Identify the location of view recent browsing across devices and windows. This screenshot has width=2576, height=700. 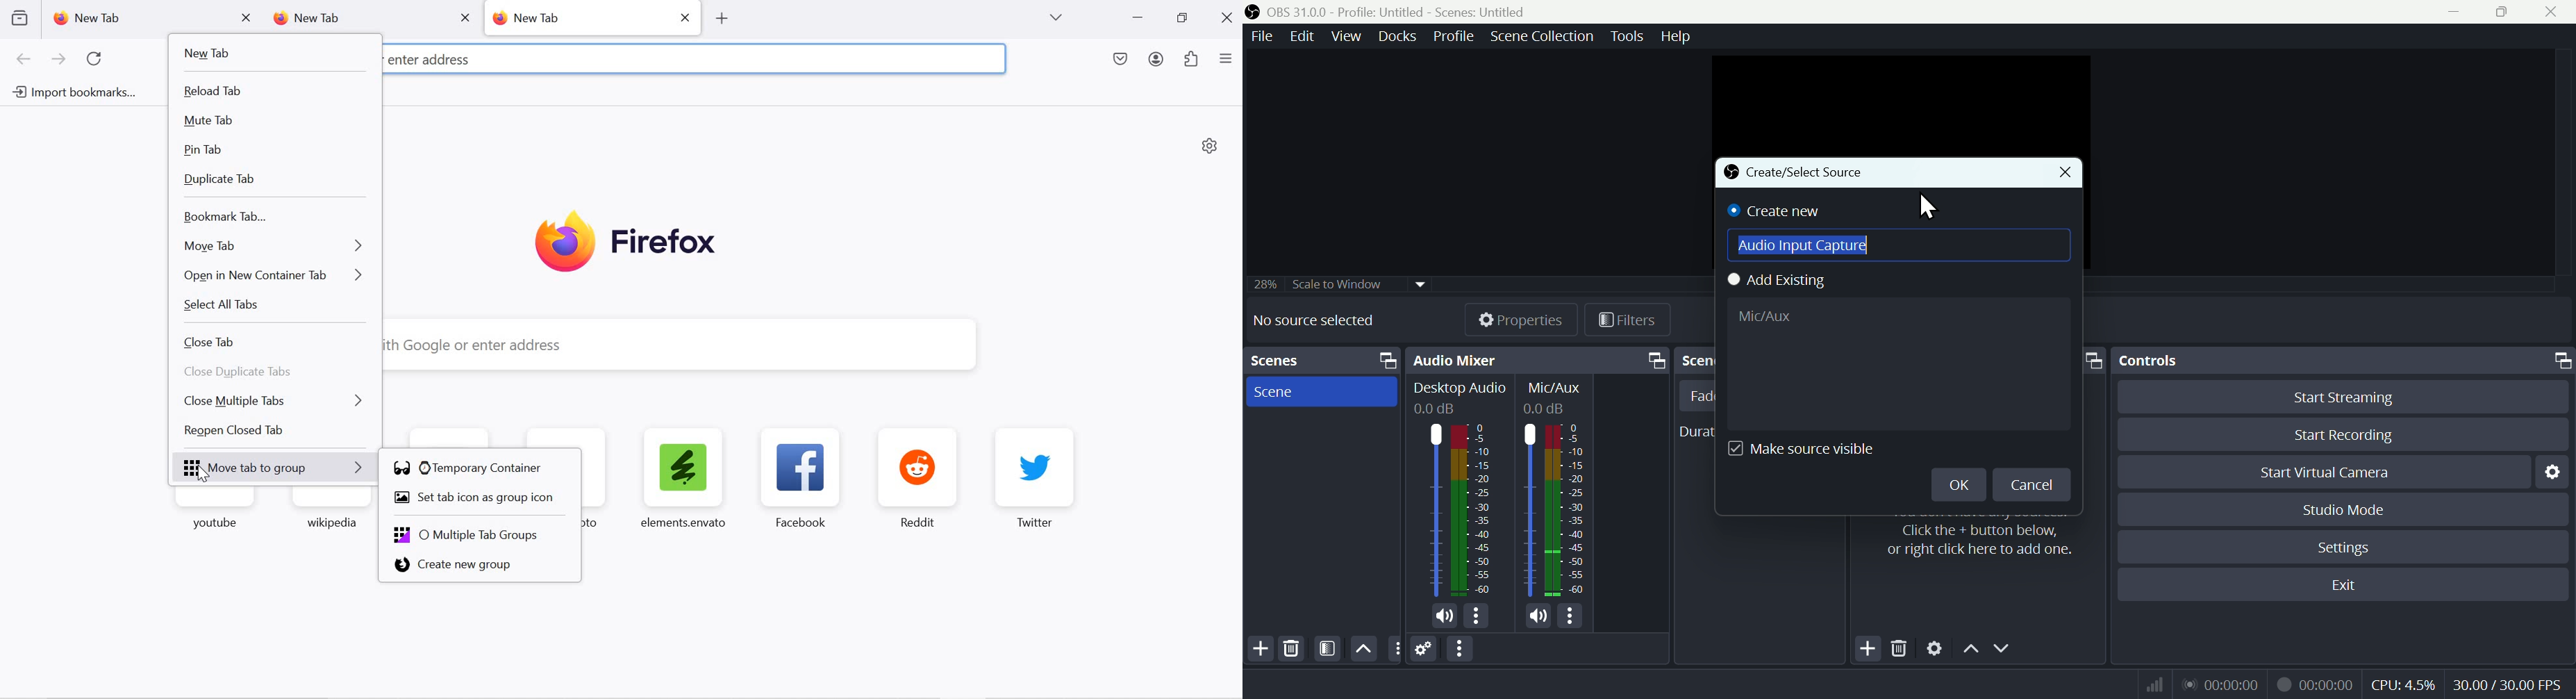
(19, 18).